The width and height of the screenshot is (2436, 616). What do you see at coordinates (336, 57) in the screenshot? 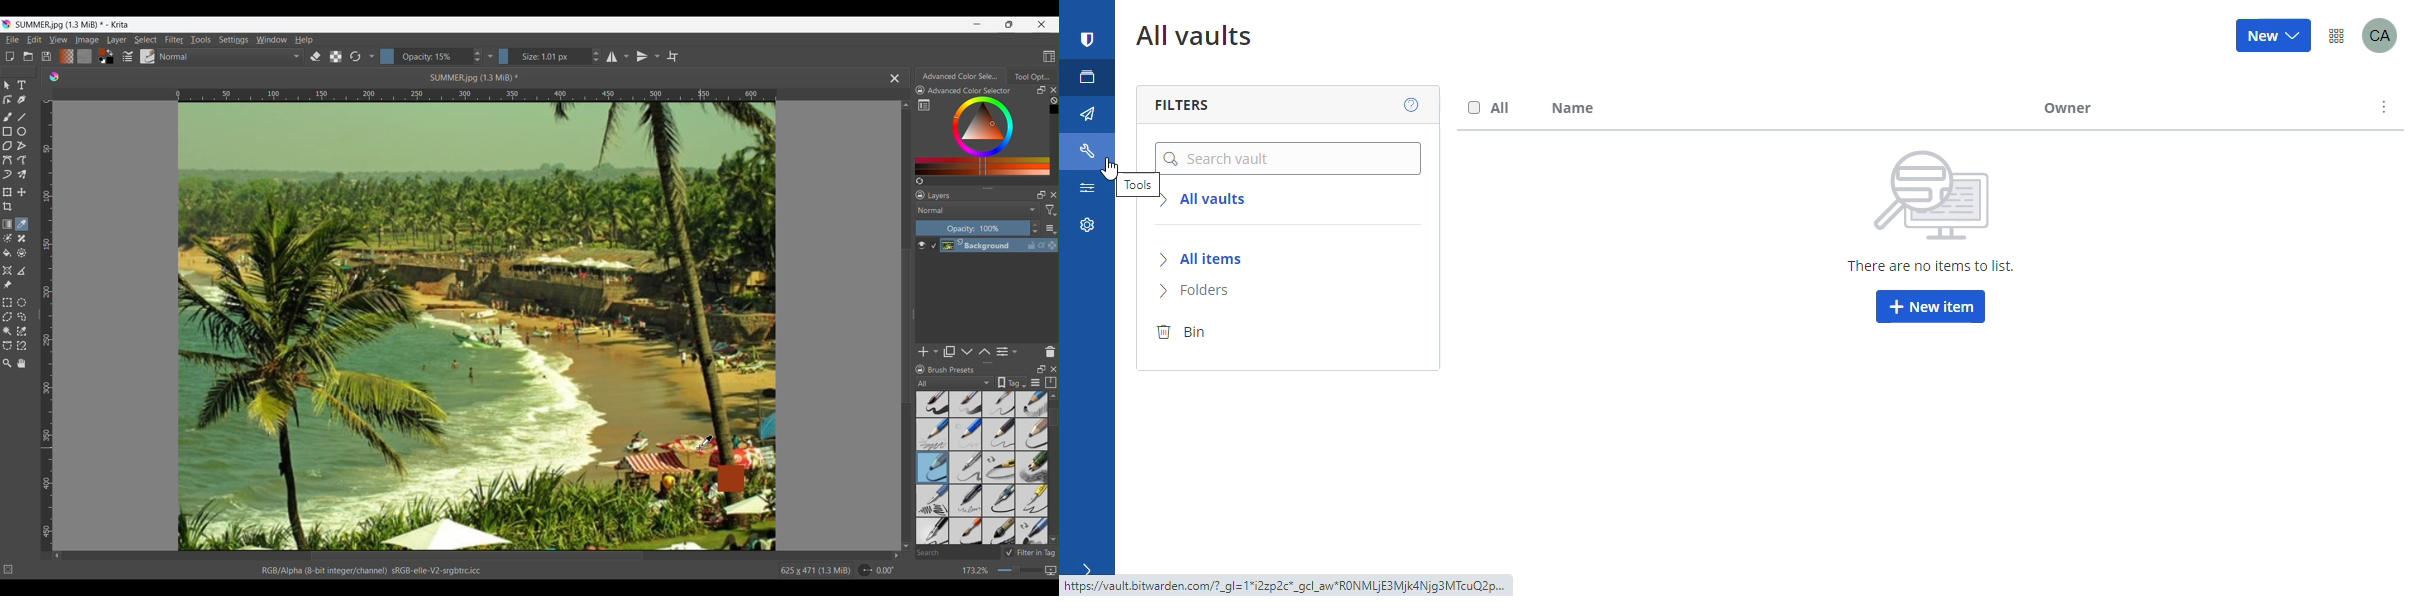
I see `Preserve alpha` at bounding box center [336, 57].